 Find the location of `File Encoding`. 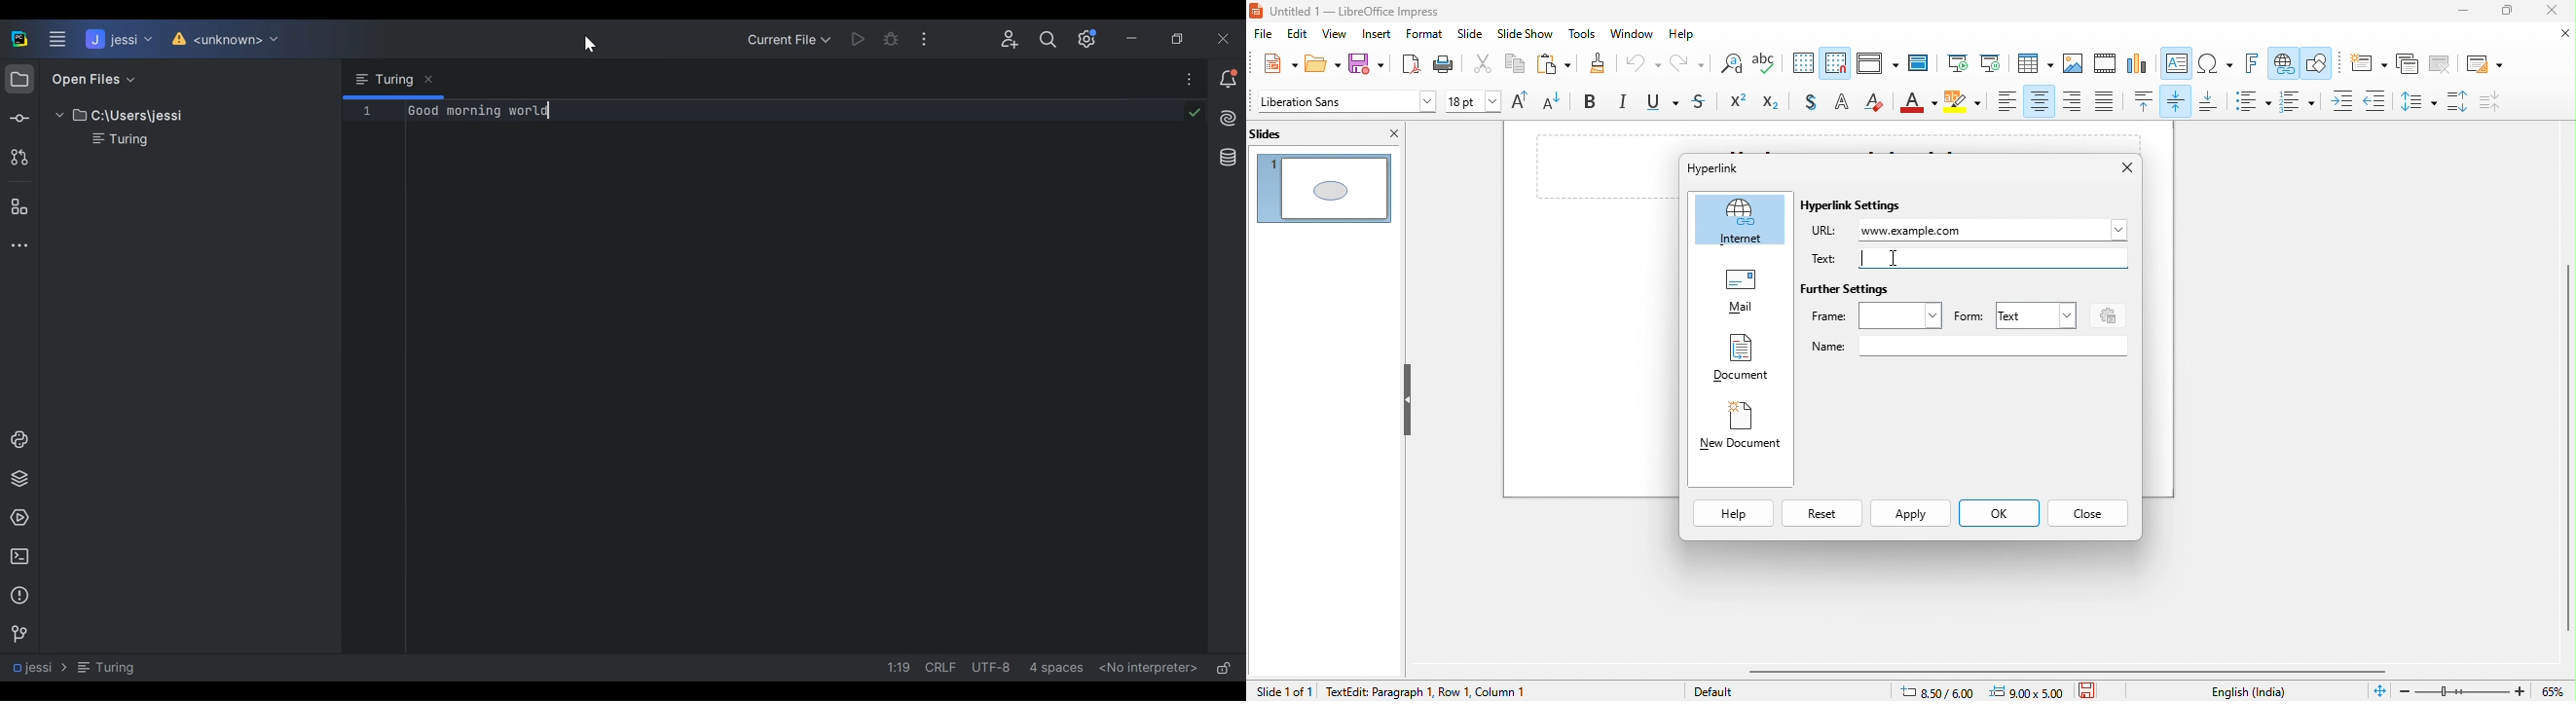

File Encoding is located at coordinates (994, 667).